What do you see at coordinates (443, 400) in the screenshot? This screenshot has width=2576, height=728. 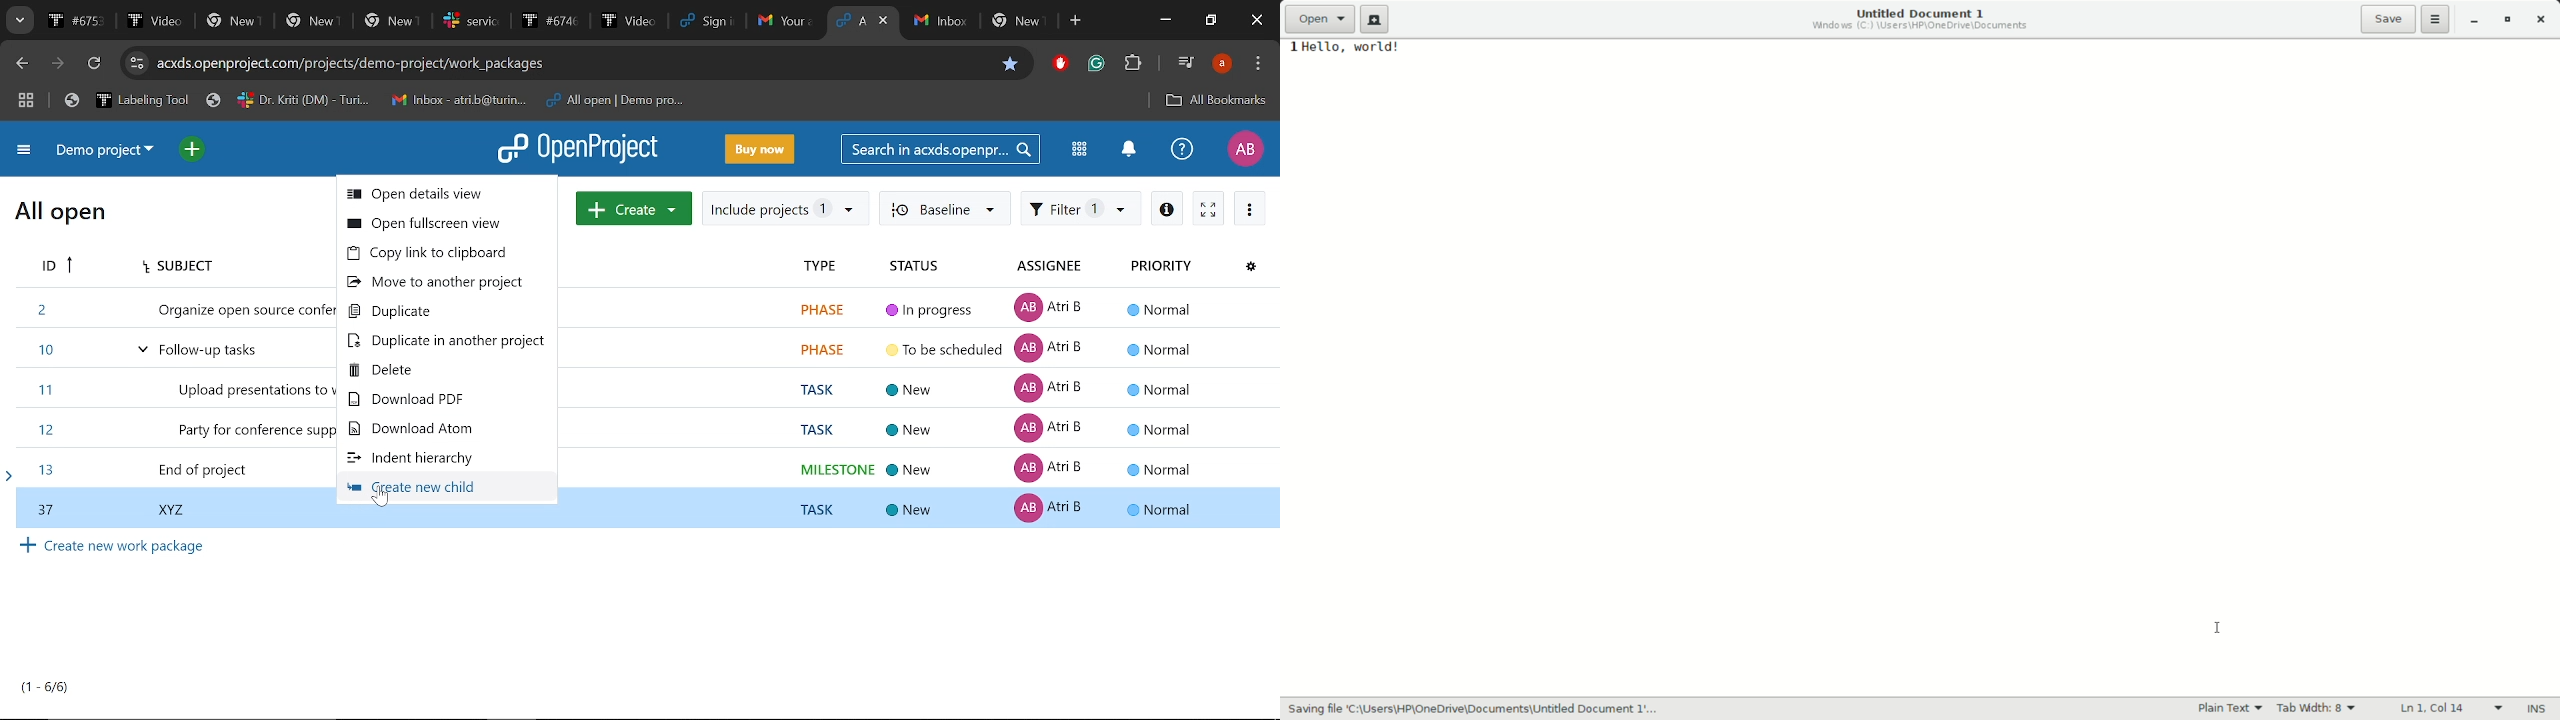 I see `Download pdf` at bounding box center [443, 400].